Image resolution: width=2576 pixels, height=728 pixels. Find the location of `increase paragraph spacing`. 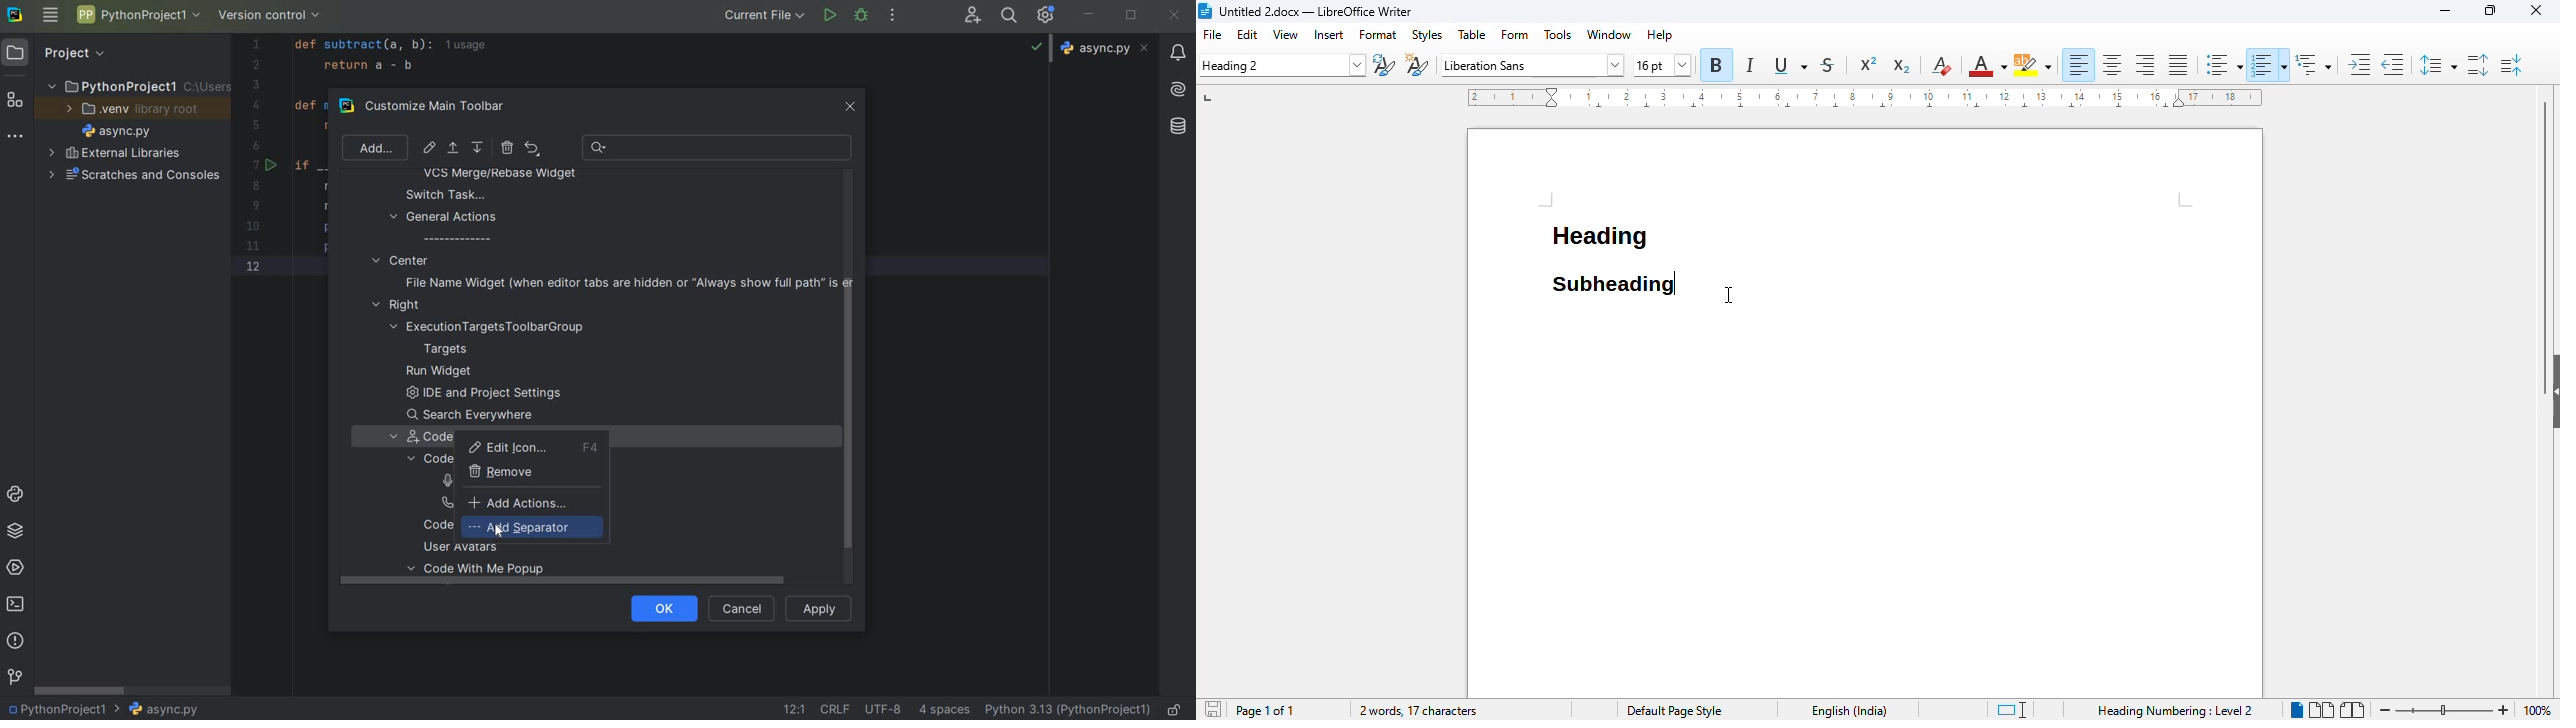

increase paragraph spacing is located at coordinates (2477, 65).